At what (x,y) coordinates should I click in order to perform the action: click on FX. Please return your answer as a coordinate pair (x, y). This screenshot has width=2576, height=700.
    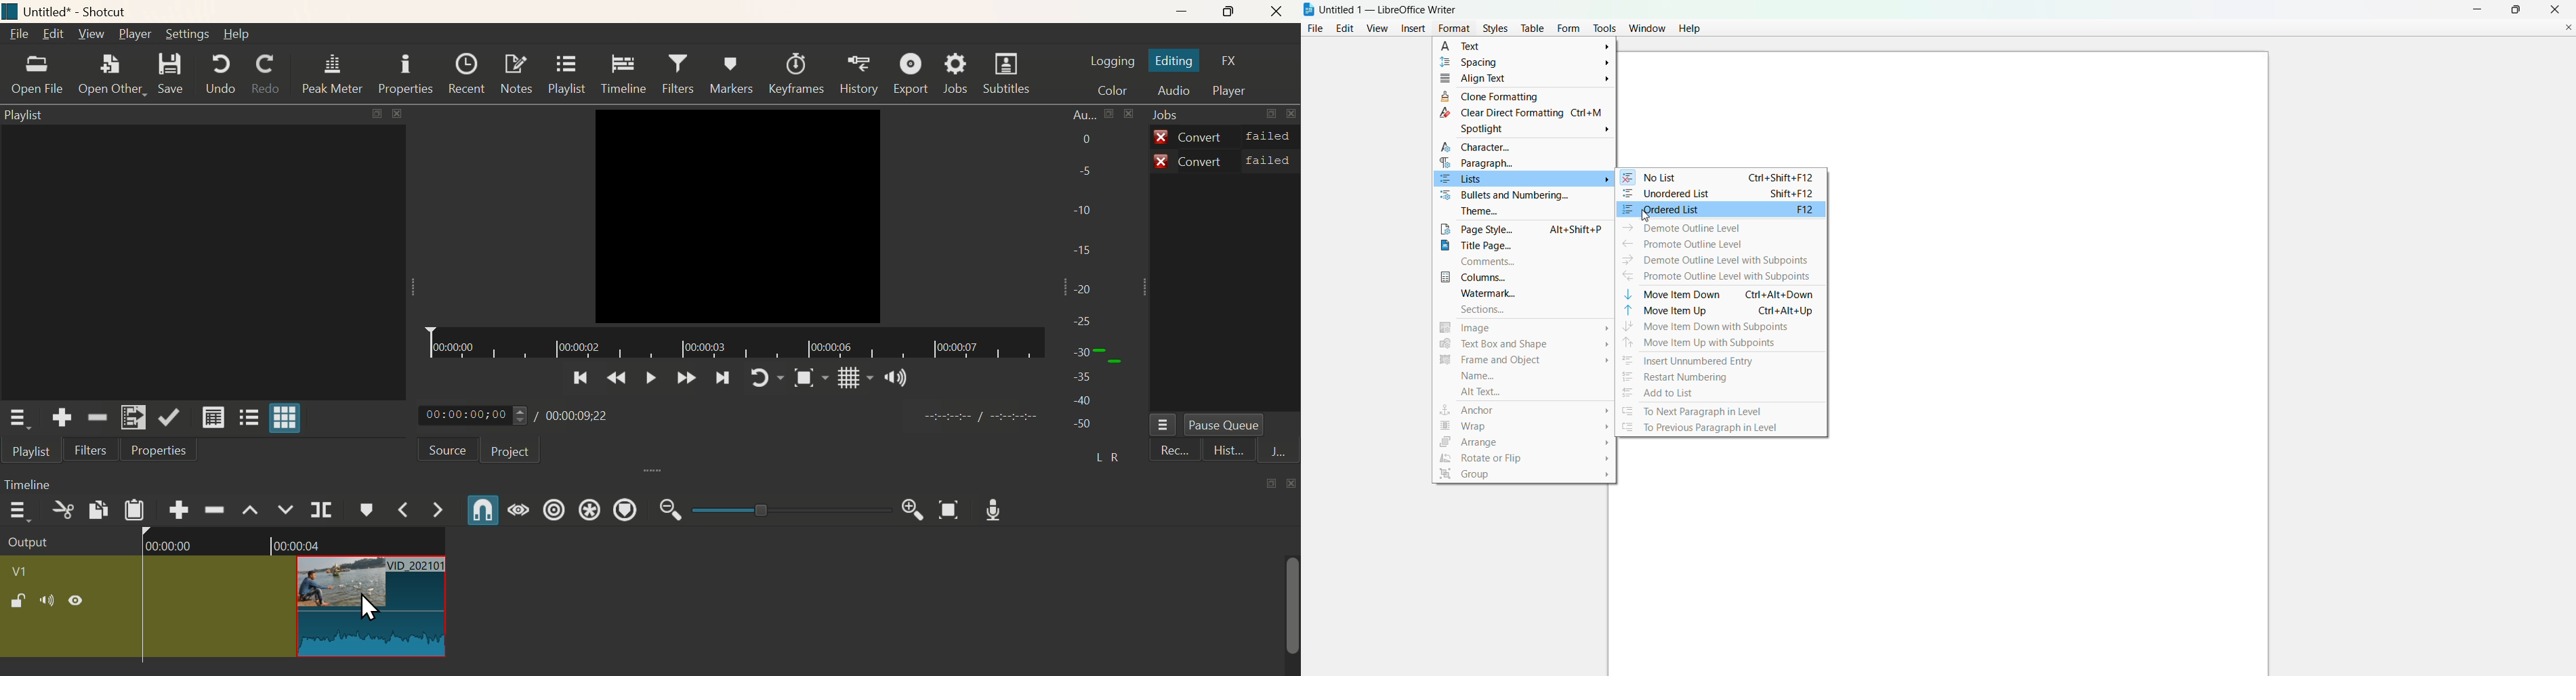
    Looking at the image, I should click on (1234, 61).